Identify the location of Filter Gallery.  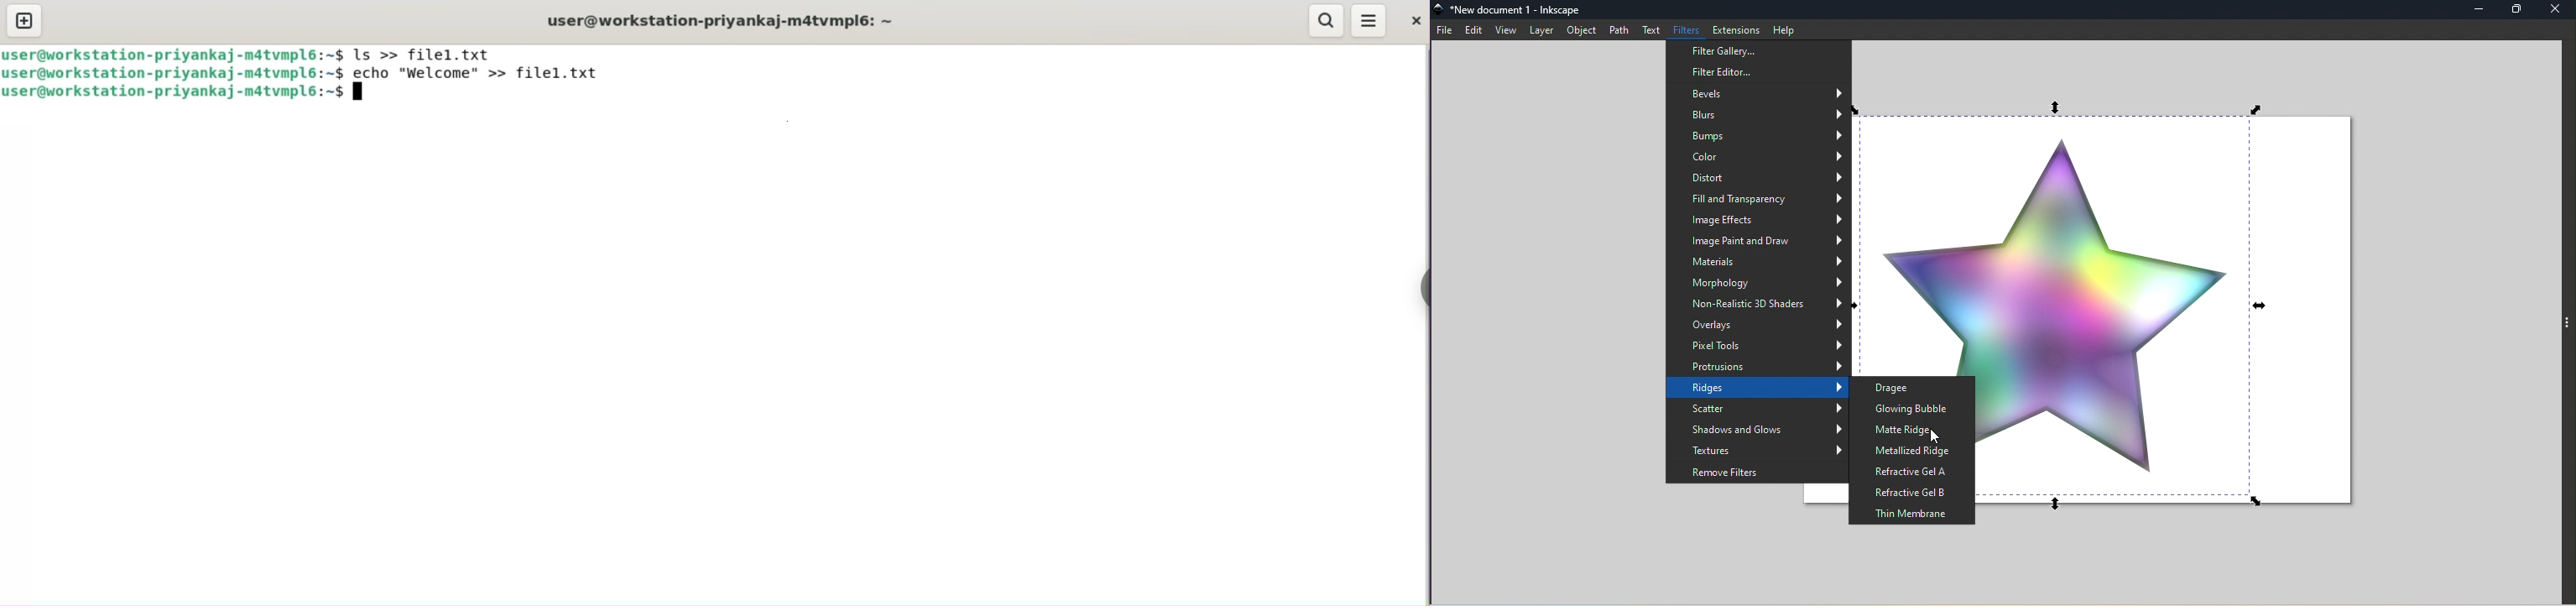
(1759, 50).